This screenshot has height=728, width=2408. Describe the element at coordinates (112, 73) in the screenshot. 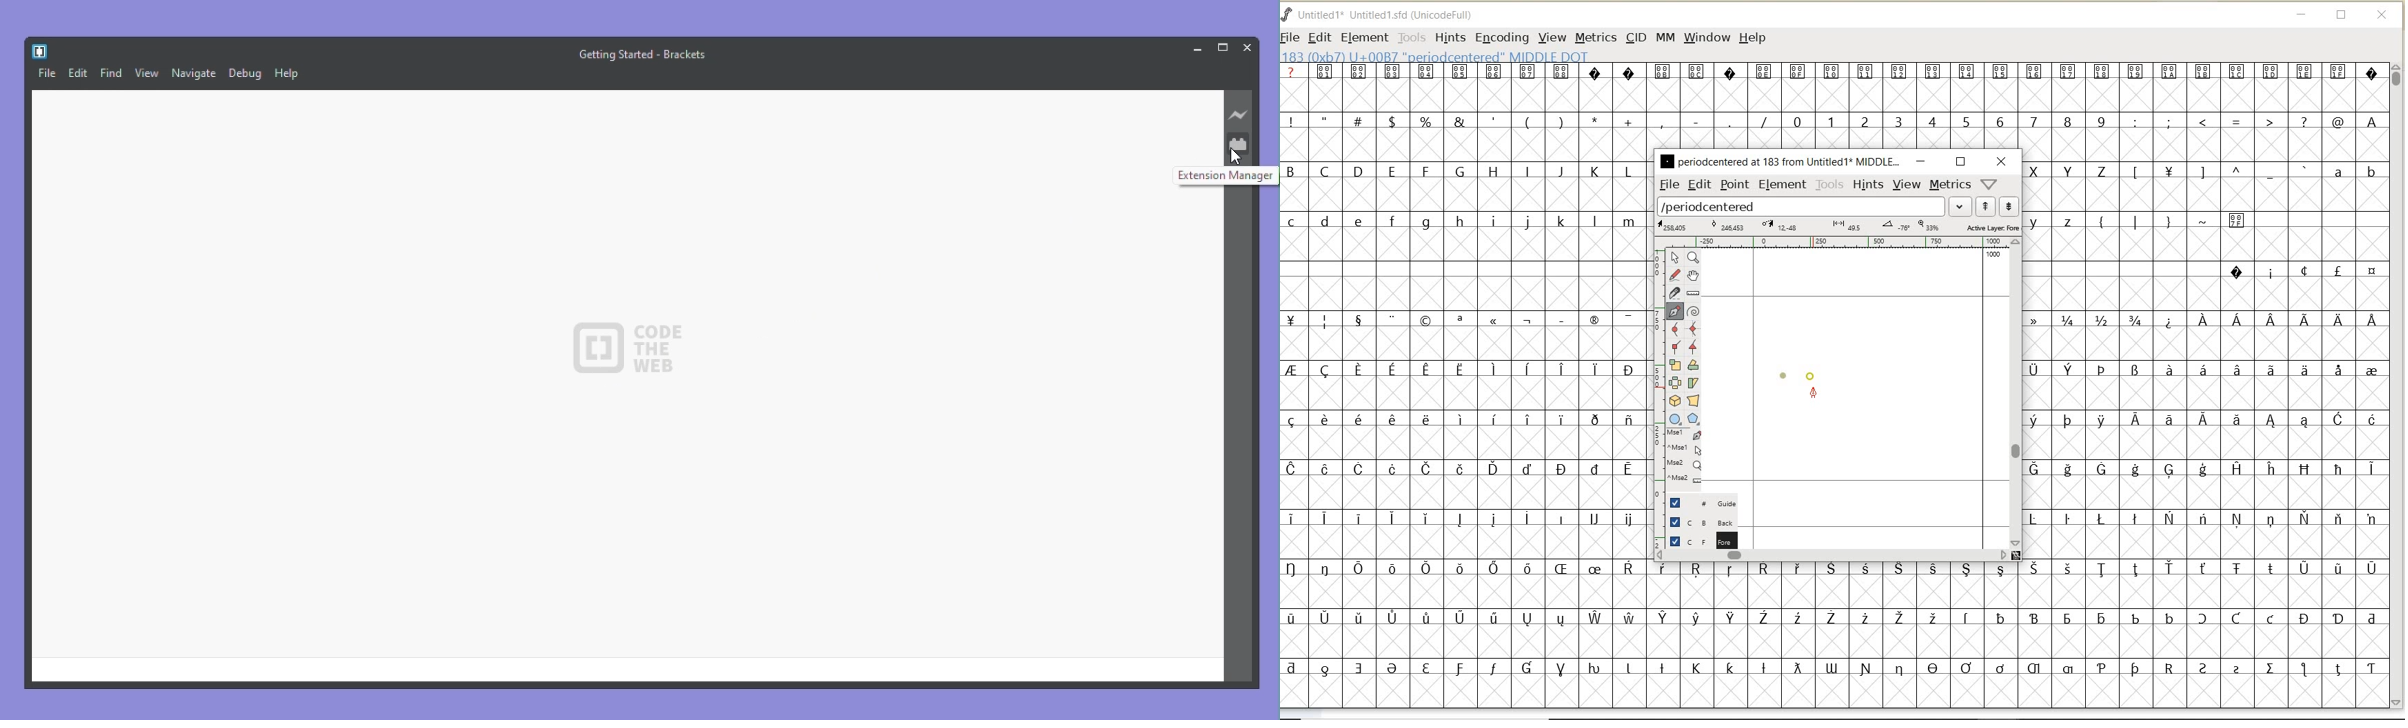

I see `Find` at that location.